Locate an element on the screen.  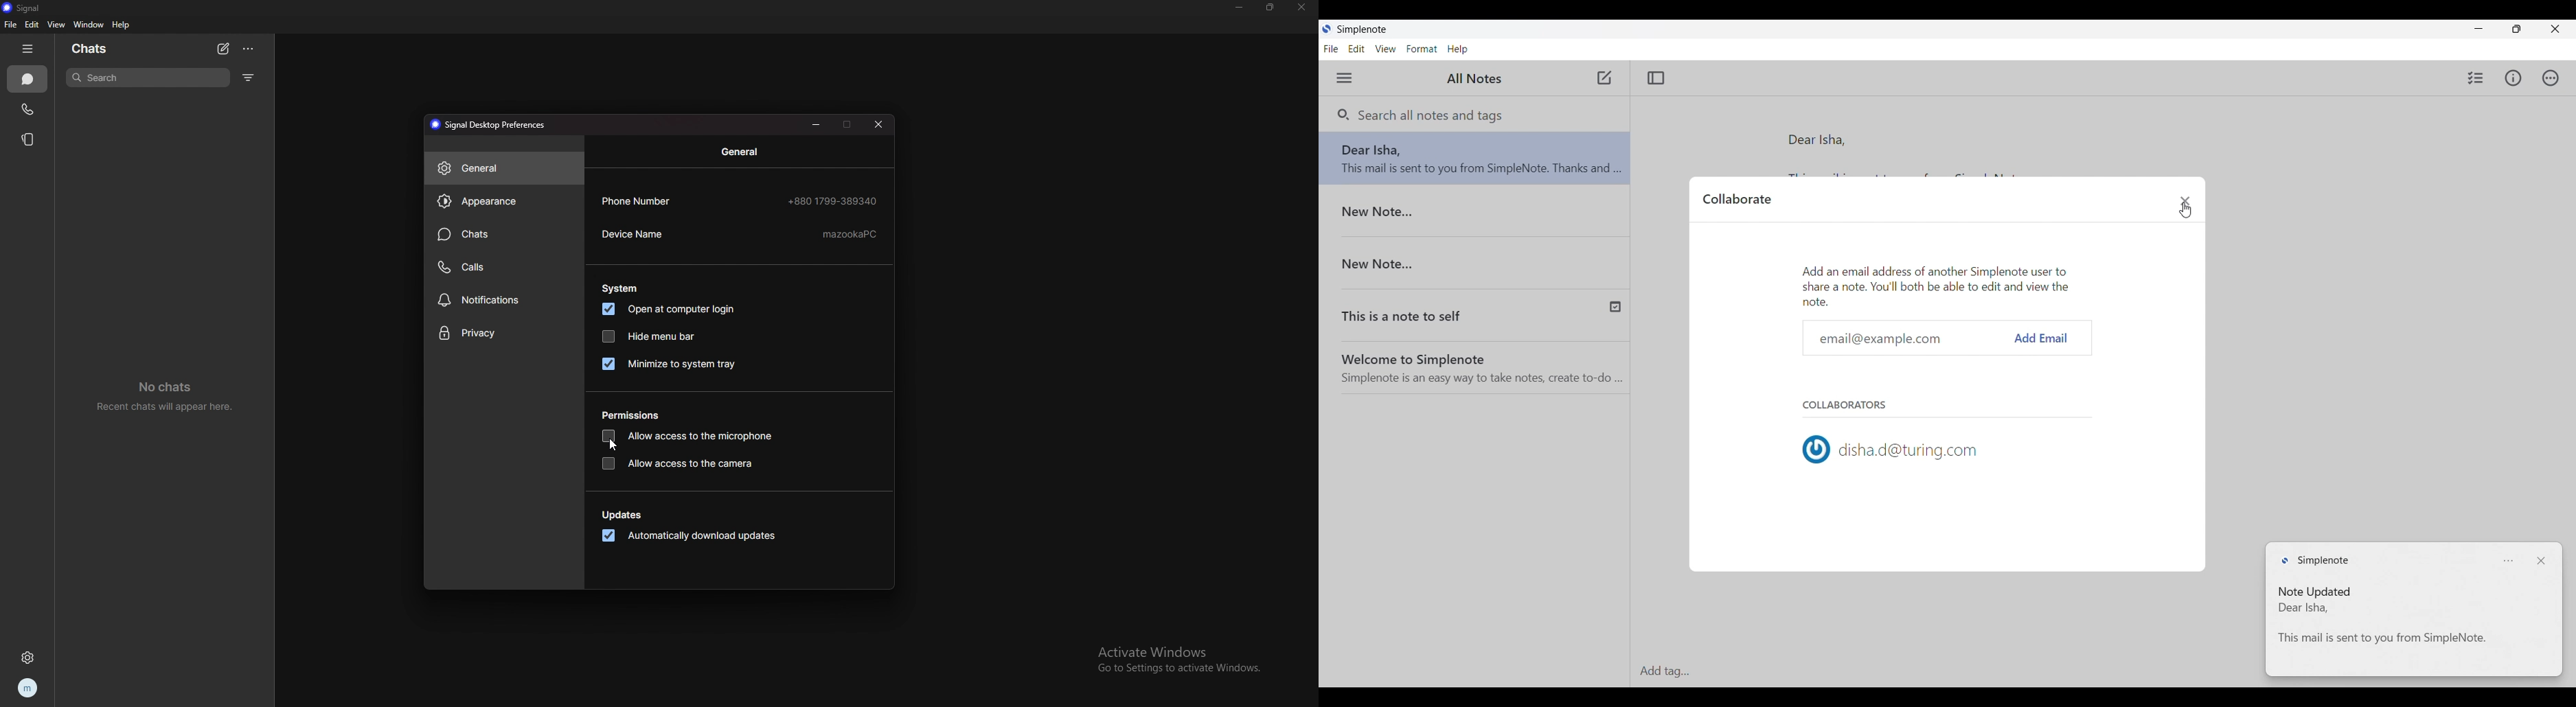
stories is located at coordinates (31, 139).